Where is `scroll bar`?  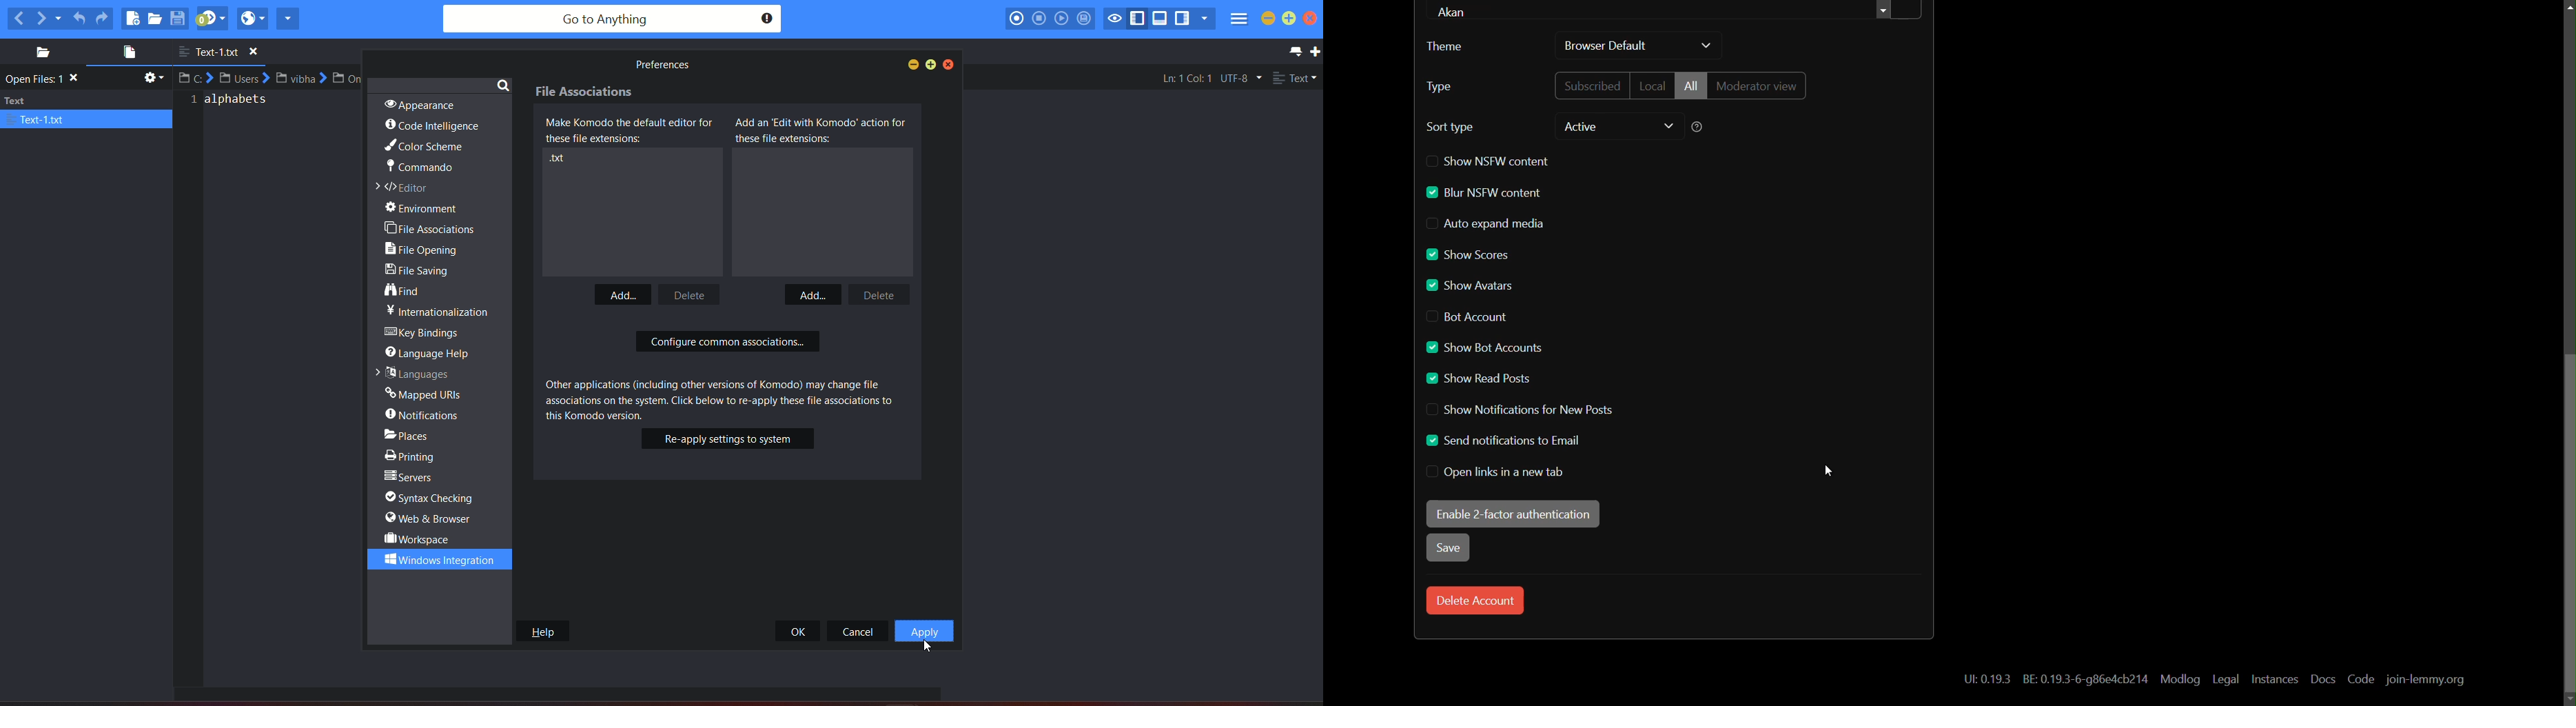
scroll bar is located at coordinates (2569, 525).